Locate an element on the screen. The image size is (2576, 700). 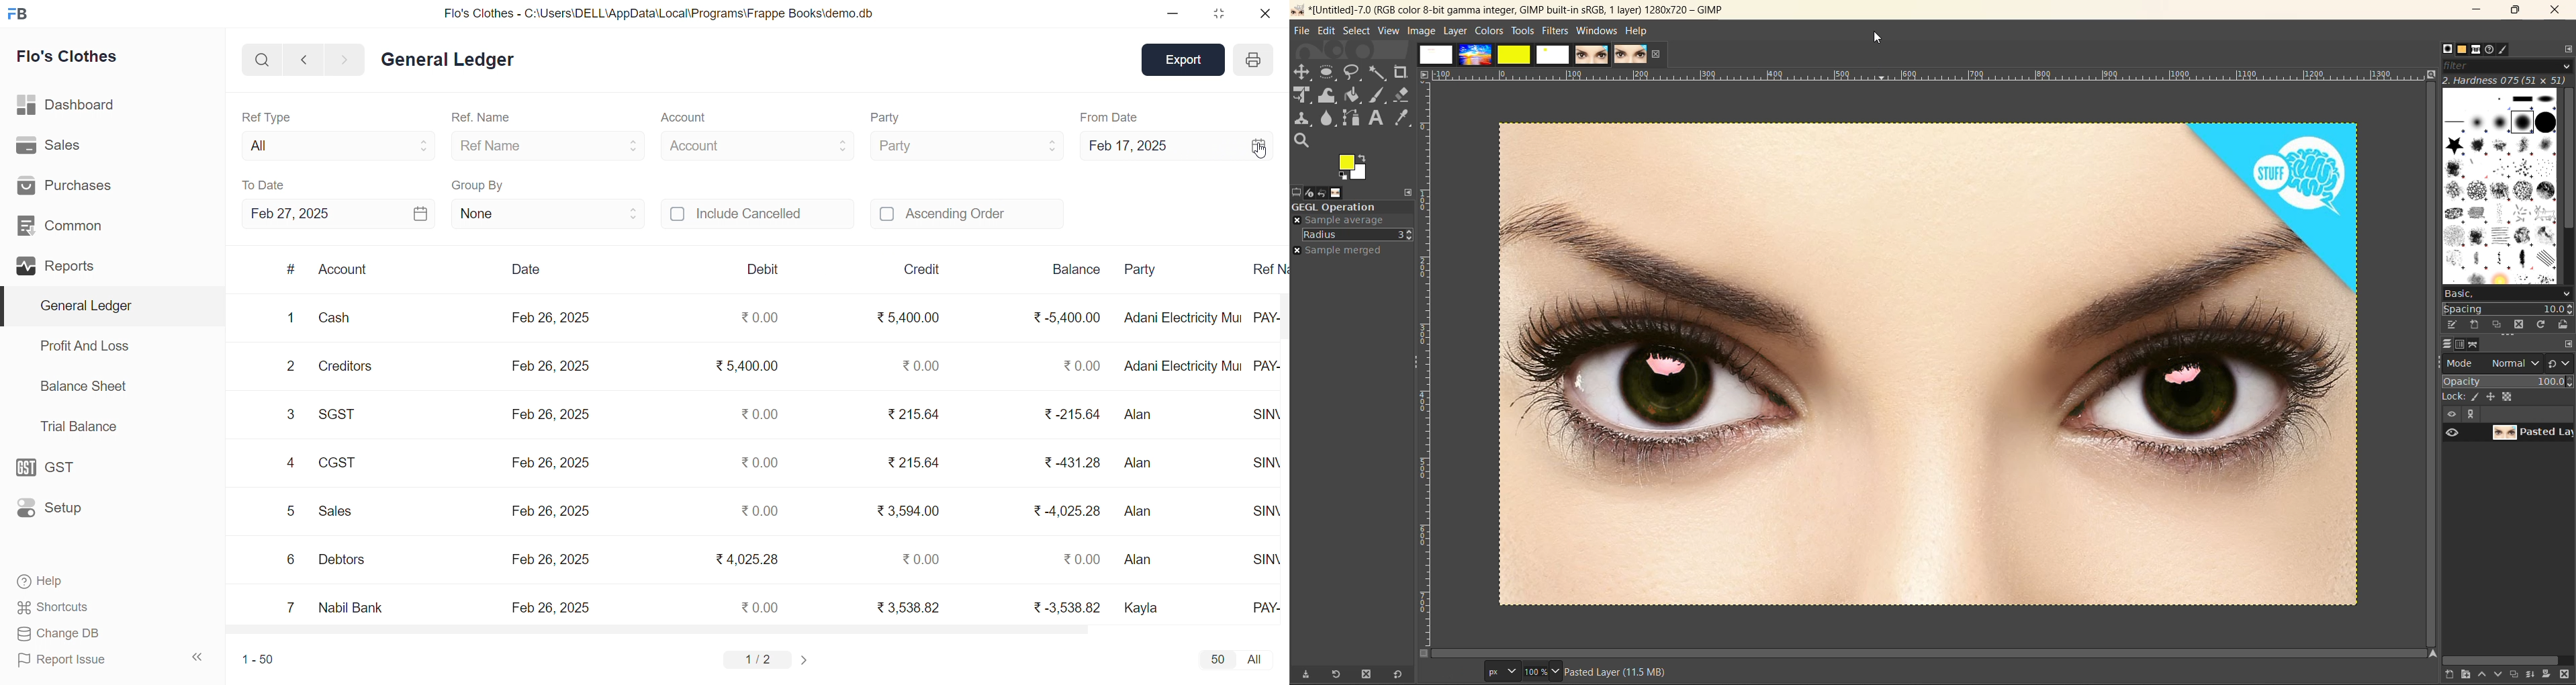
Balance Sheet is located at coordinates (85, 385).